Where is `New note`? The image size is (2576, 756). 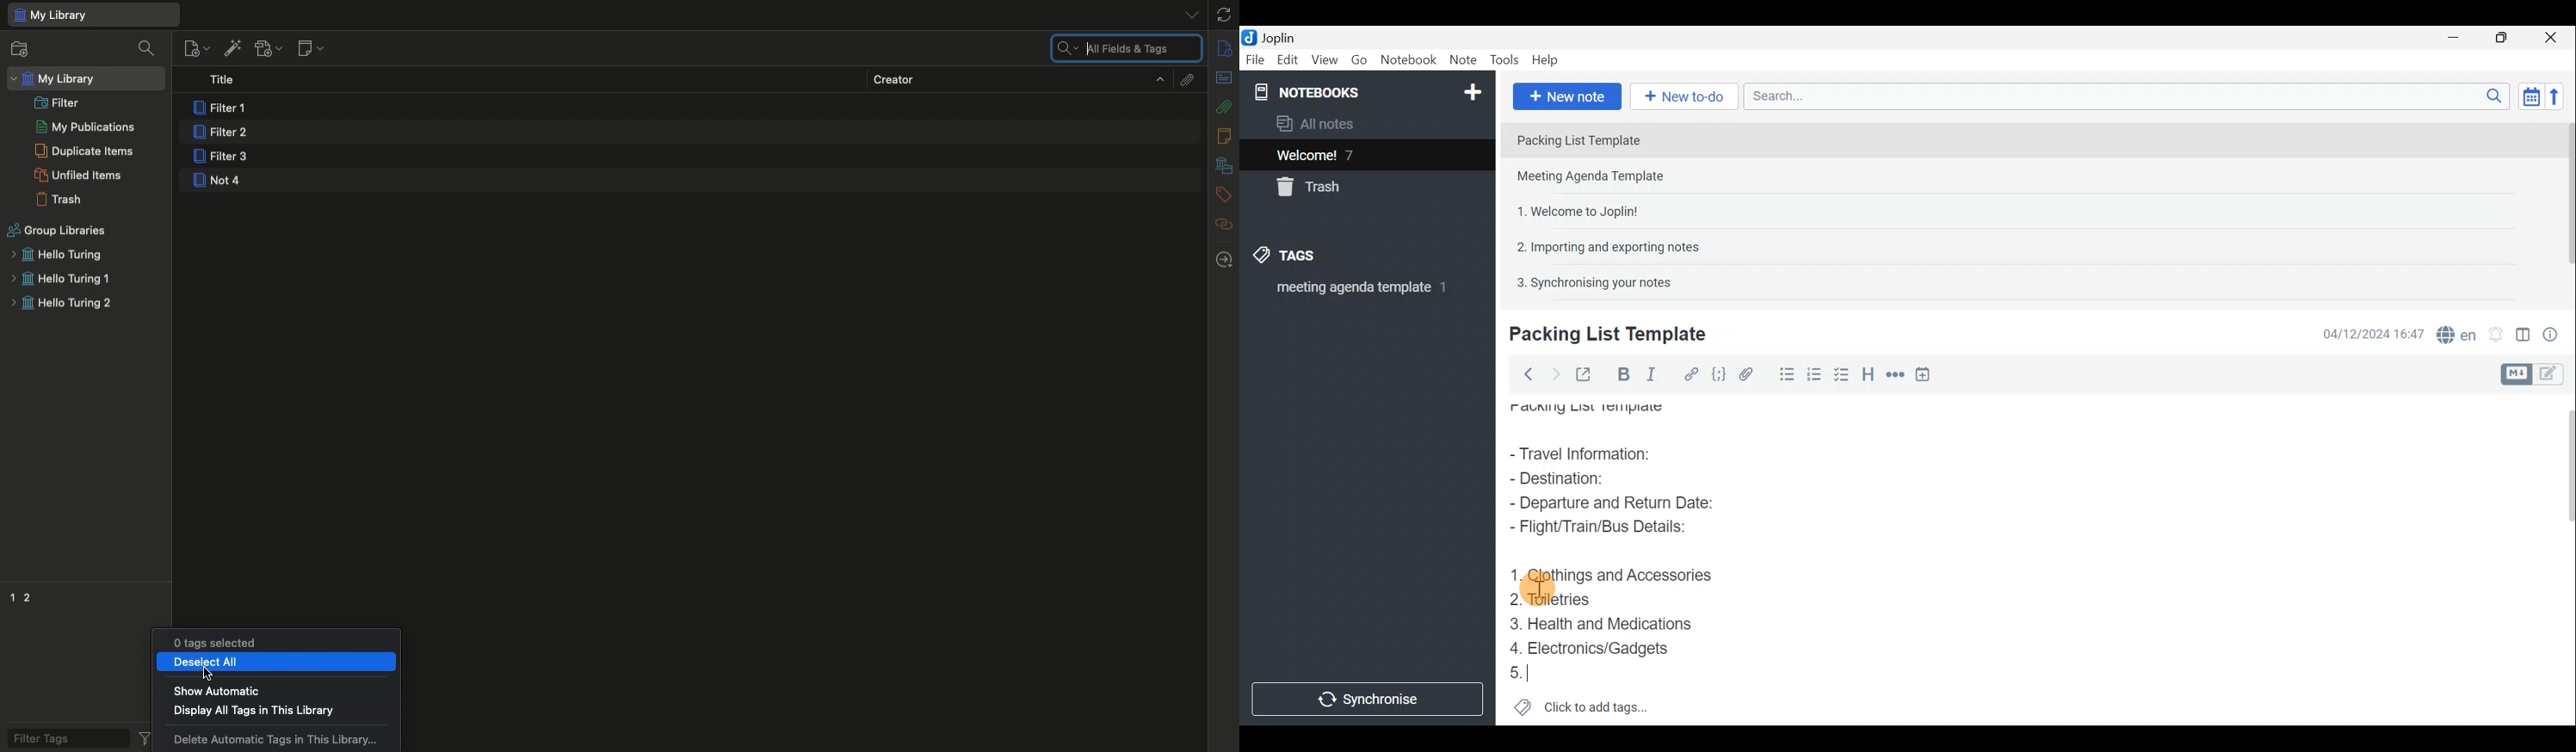
New note is located at coordinates (309, 49).